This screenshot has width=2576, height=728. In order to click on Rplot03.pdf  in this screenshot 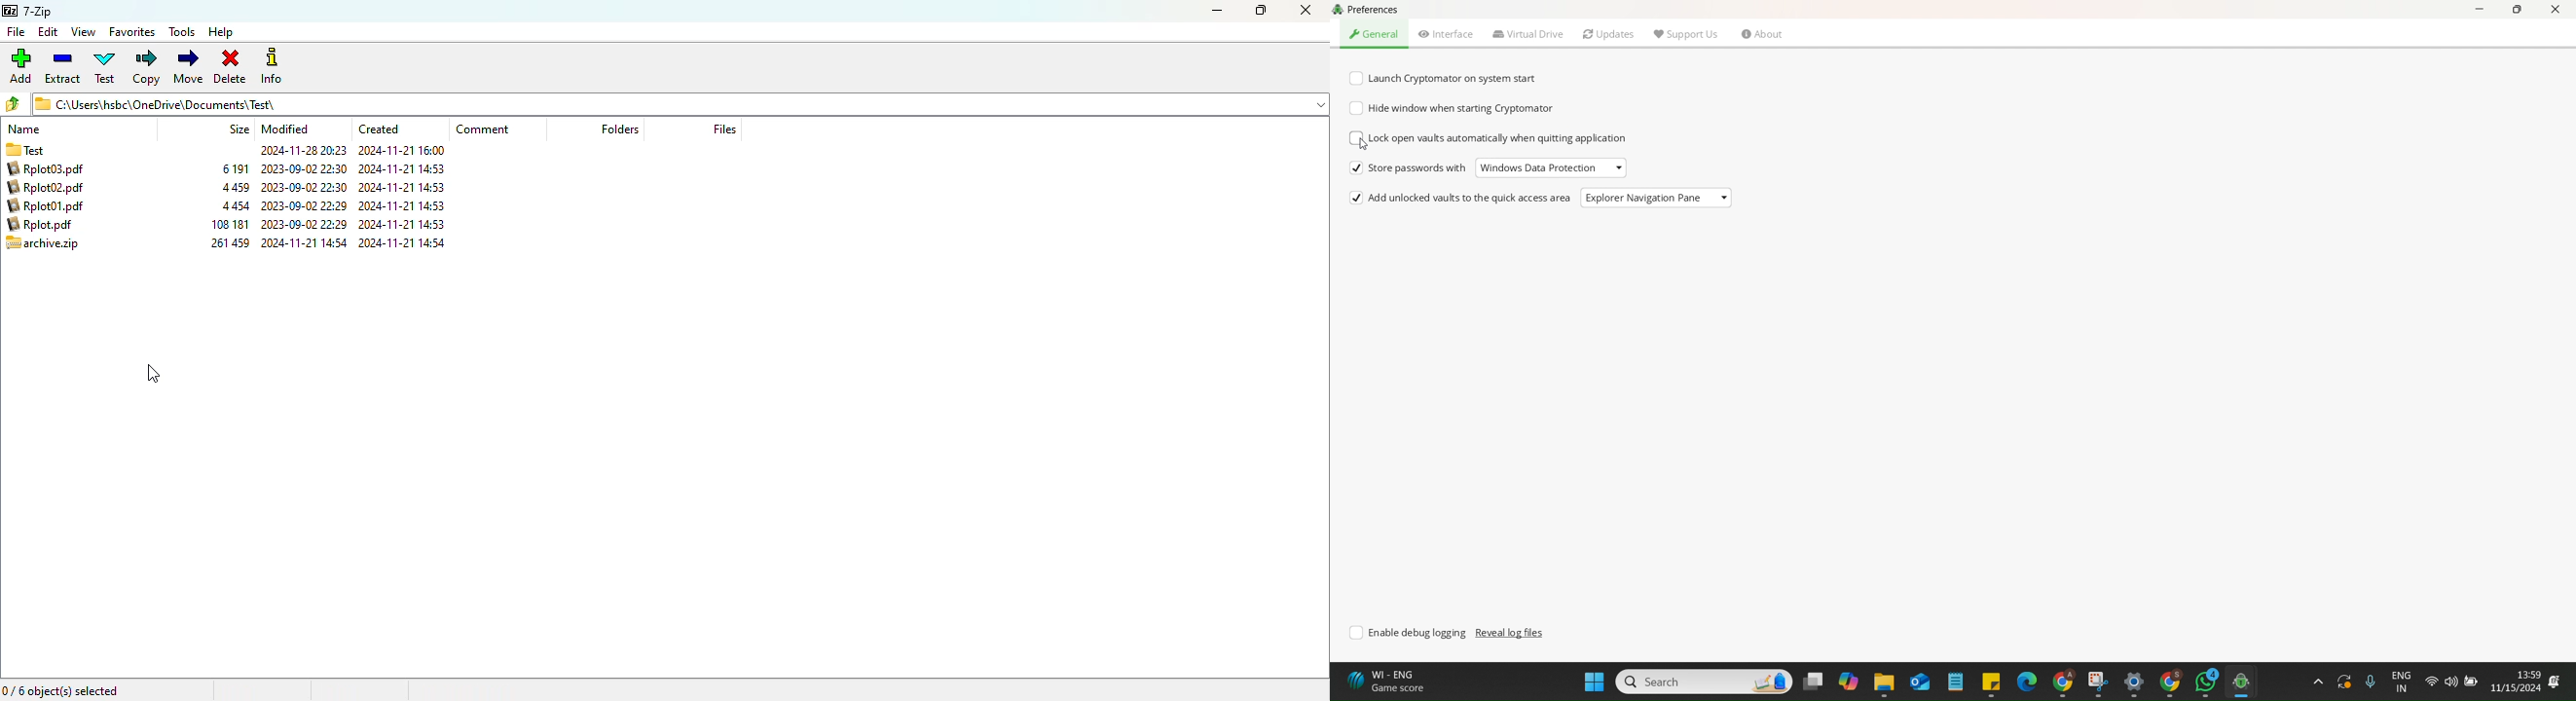, I will do `click(53, 187)`.